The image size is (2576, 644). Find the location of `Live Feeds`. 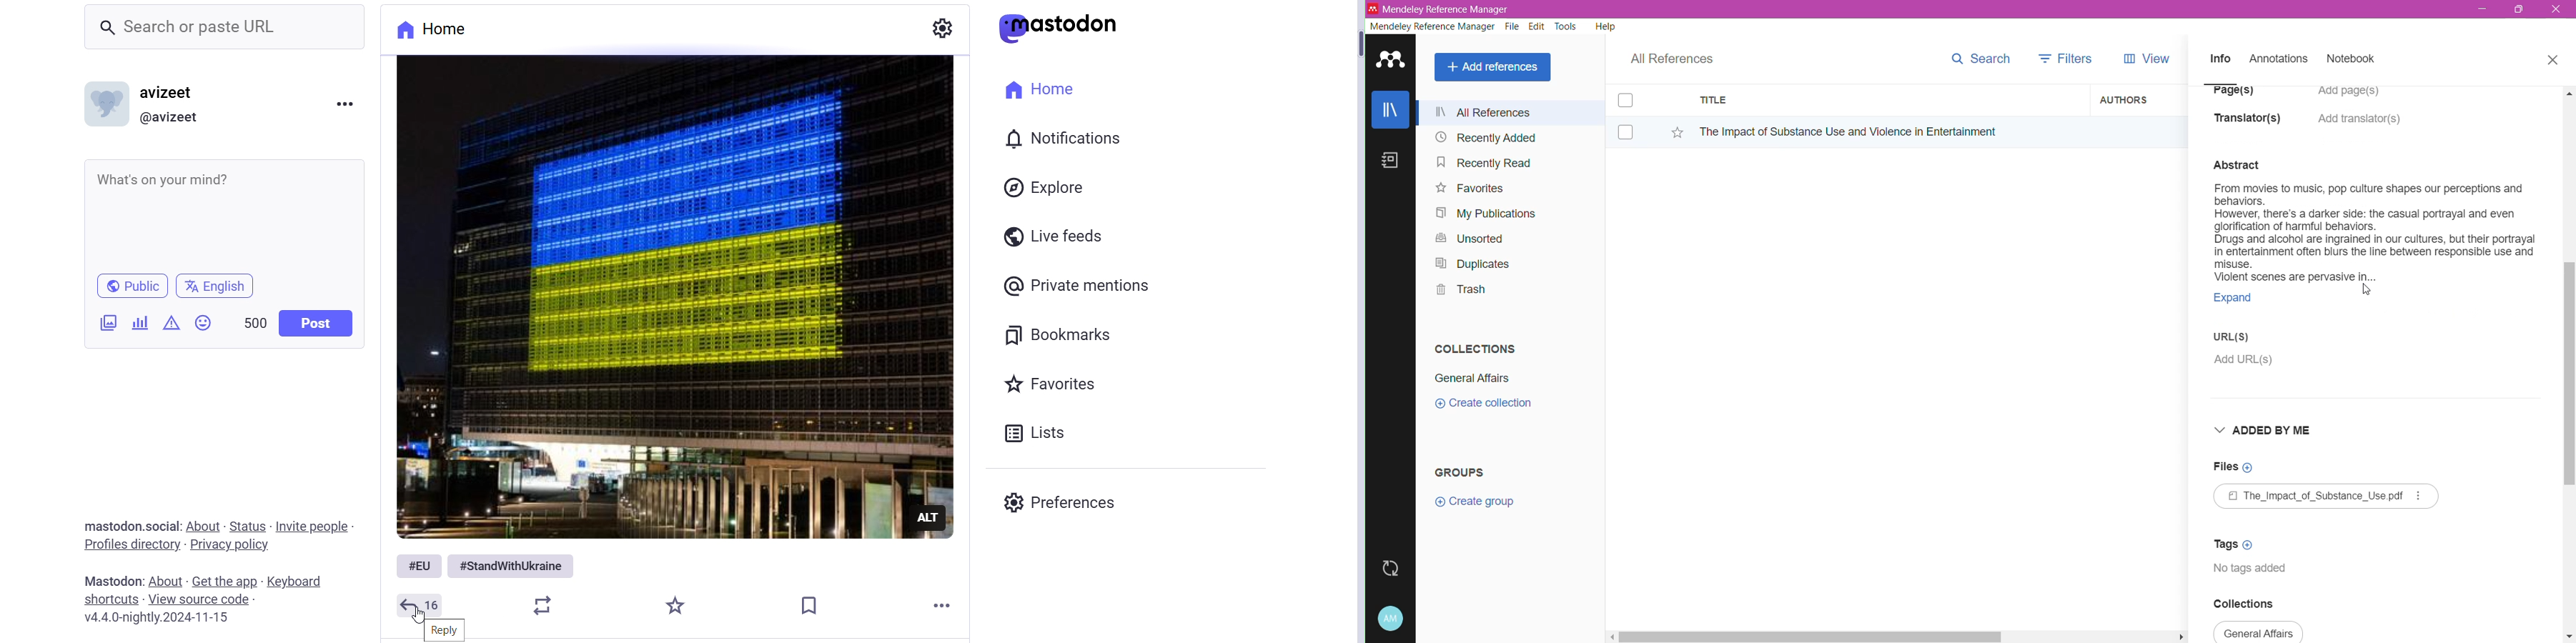

Live Feeds is located at coordinates (1059, 234).